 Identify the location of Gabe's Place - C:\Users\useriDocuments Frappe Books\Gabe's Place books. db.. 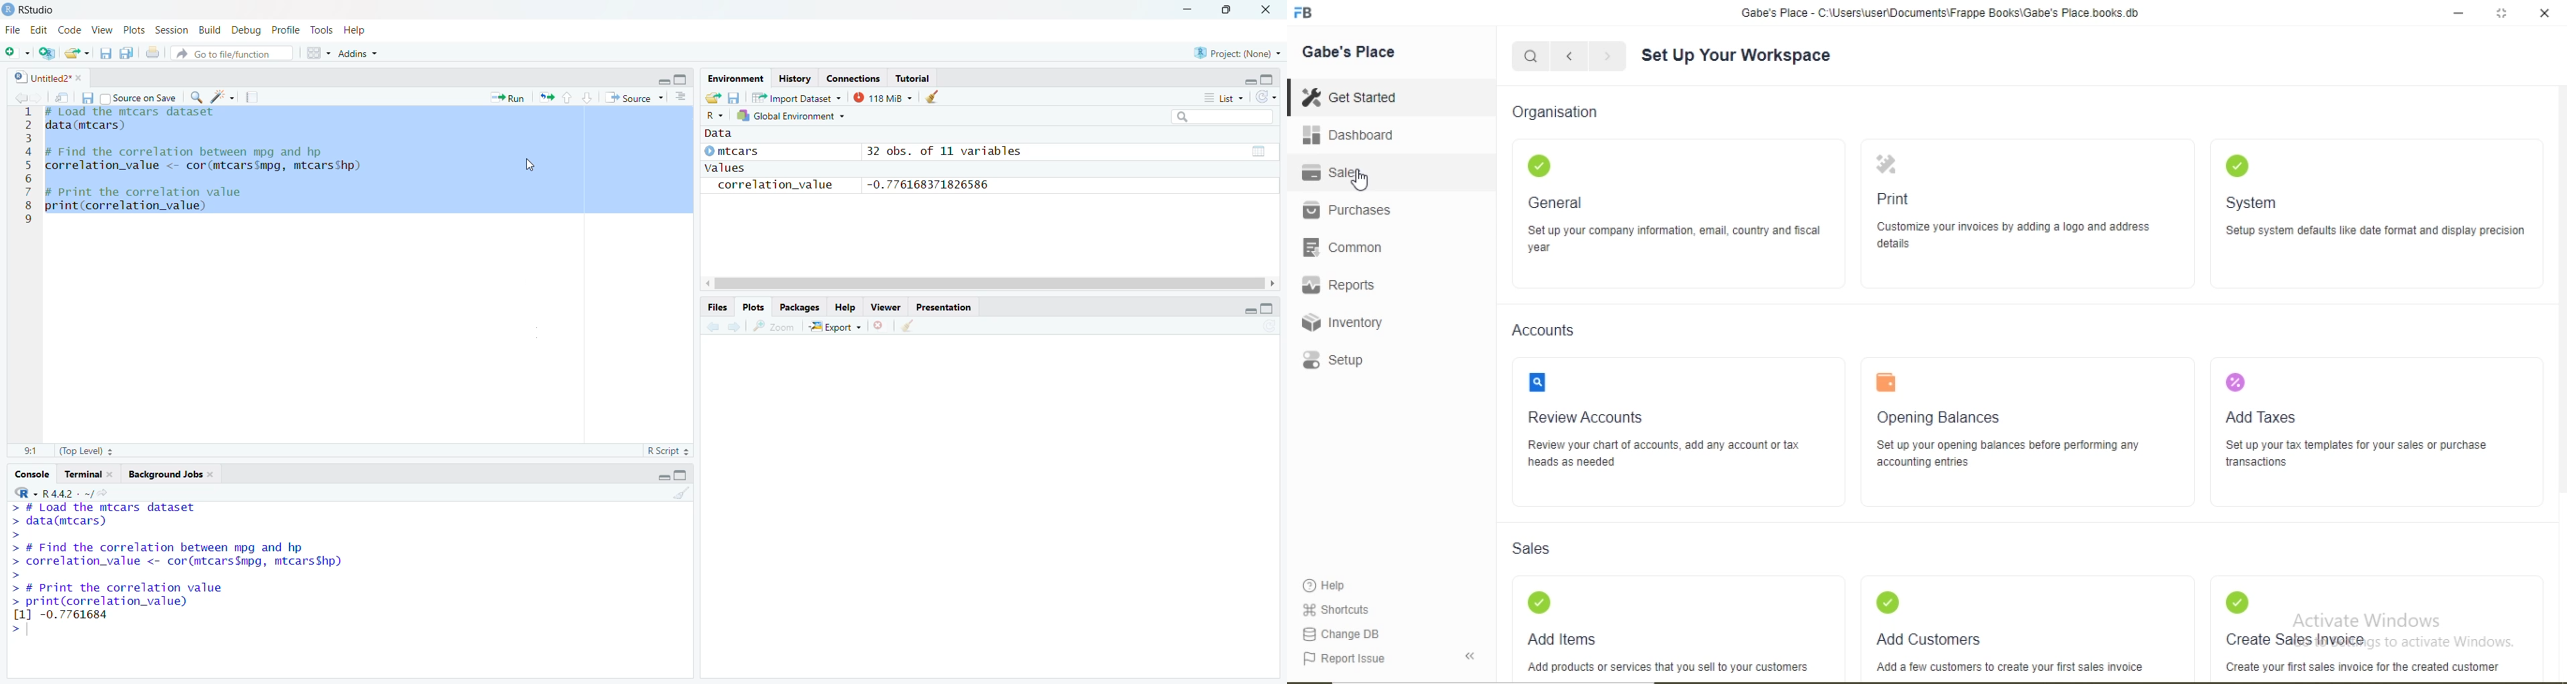
(1937, 12).